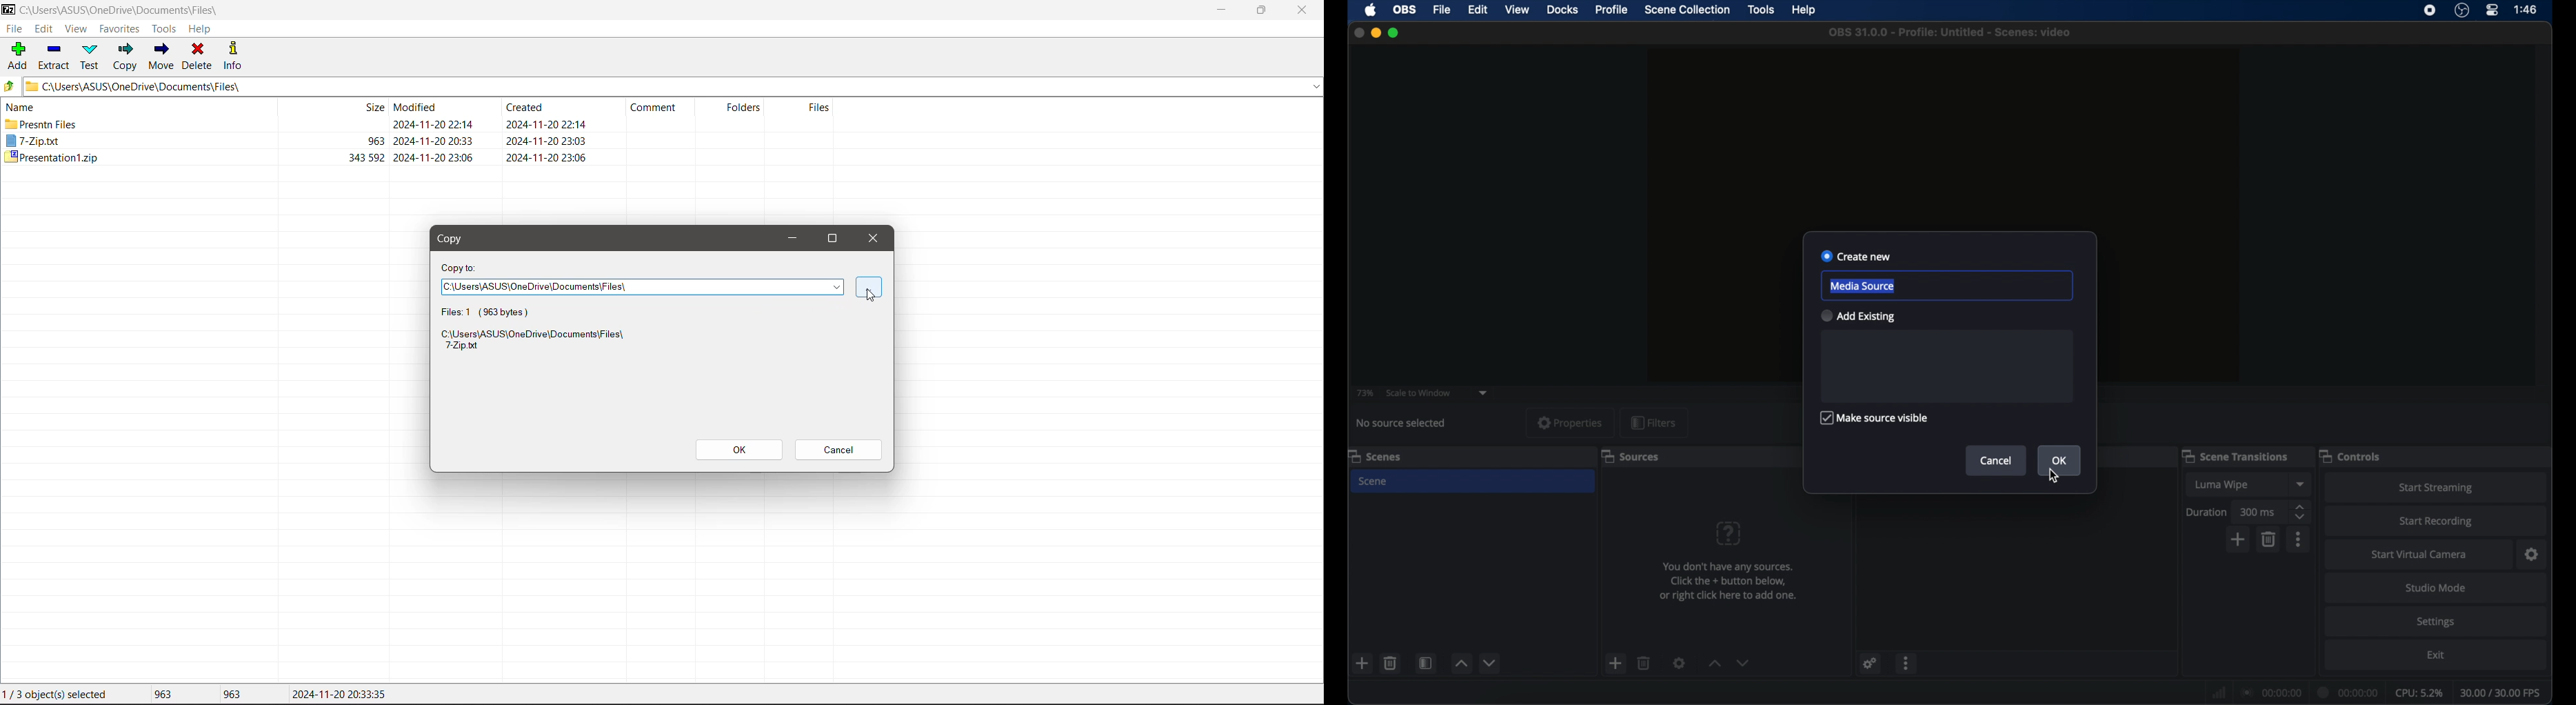 The image size is (2576, 728). Describe the element at coordinates (1401, 423) in the screenshot. I see `no source selected` at that location.